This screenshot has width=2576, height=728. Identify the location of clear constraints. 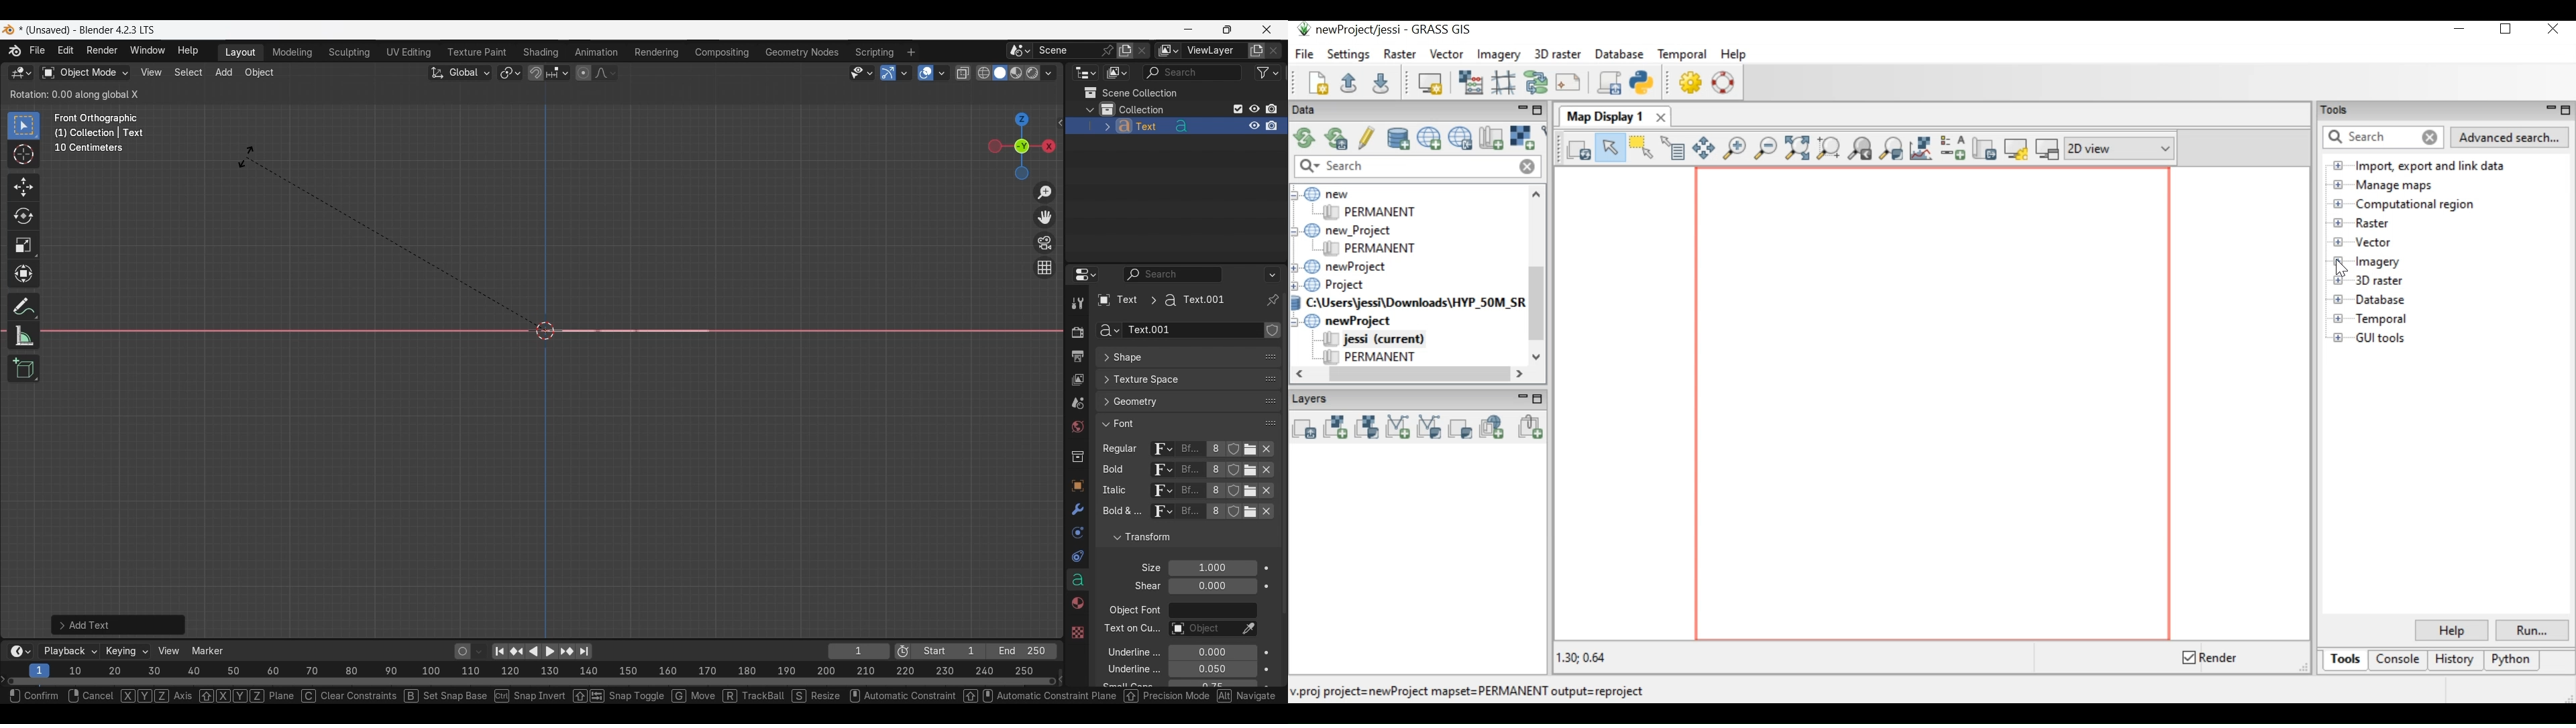
(350, 697).